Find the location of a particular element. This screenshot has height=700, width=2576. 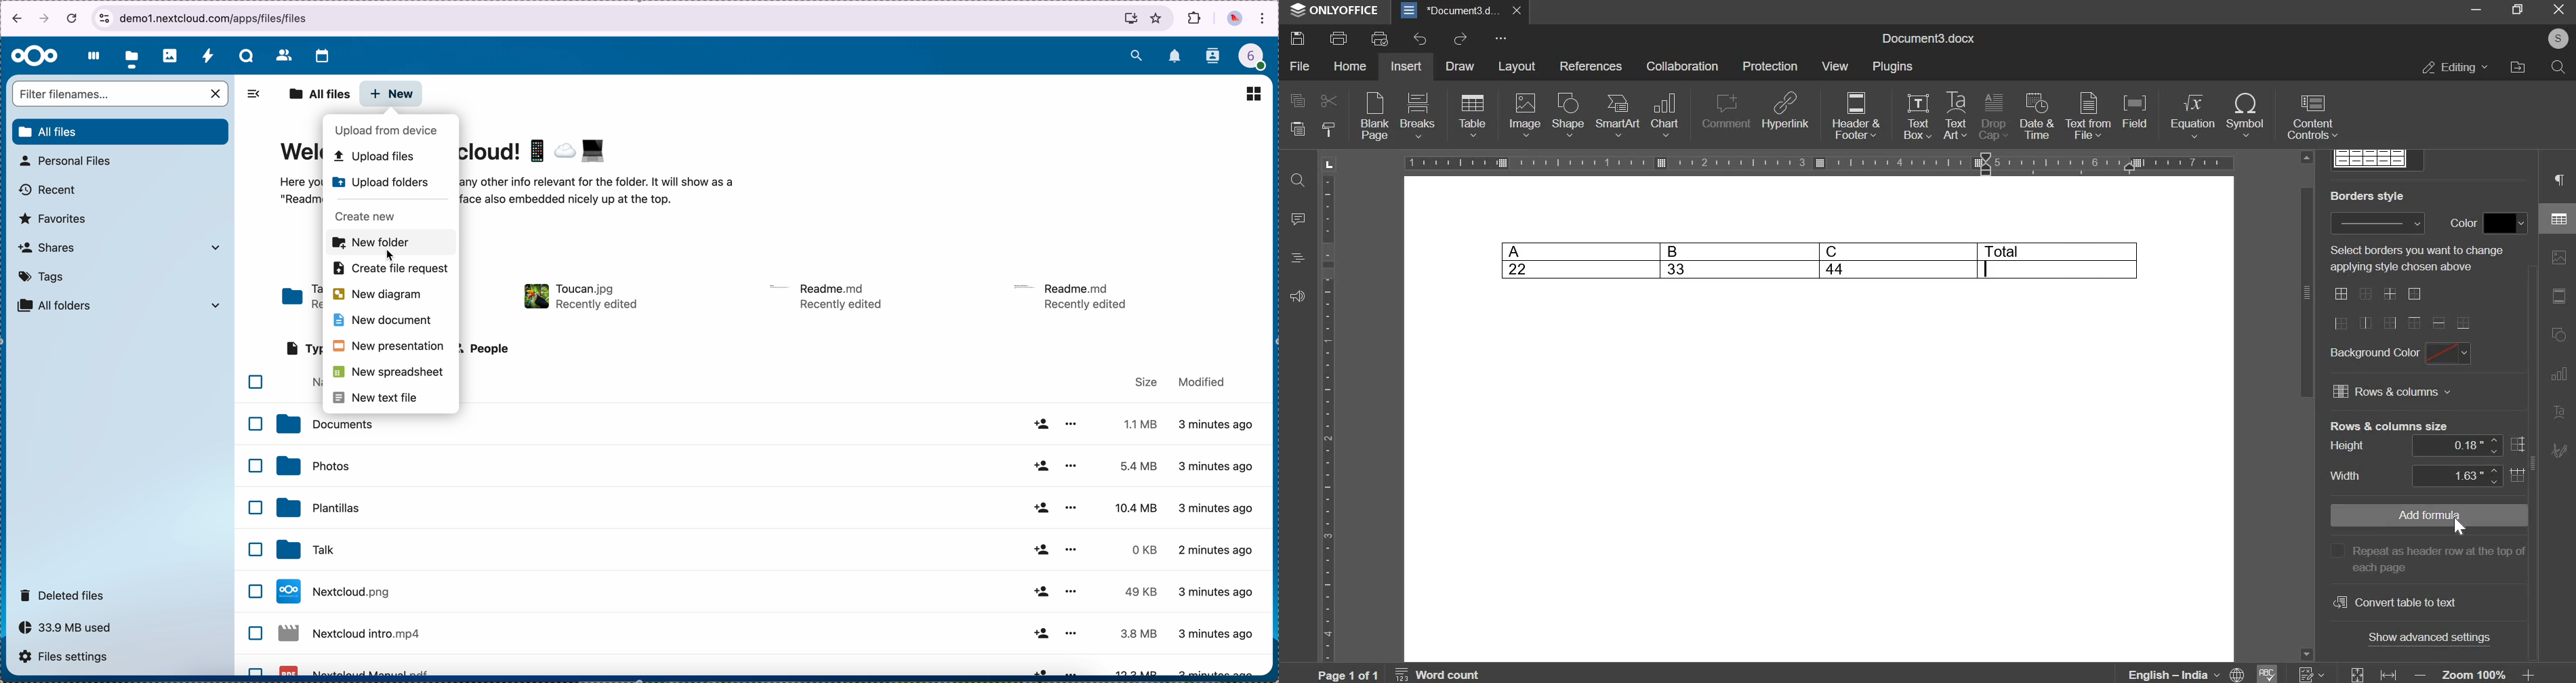

share is located at coordinates (1042, 509).